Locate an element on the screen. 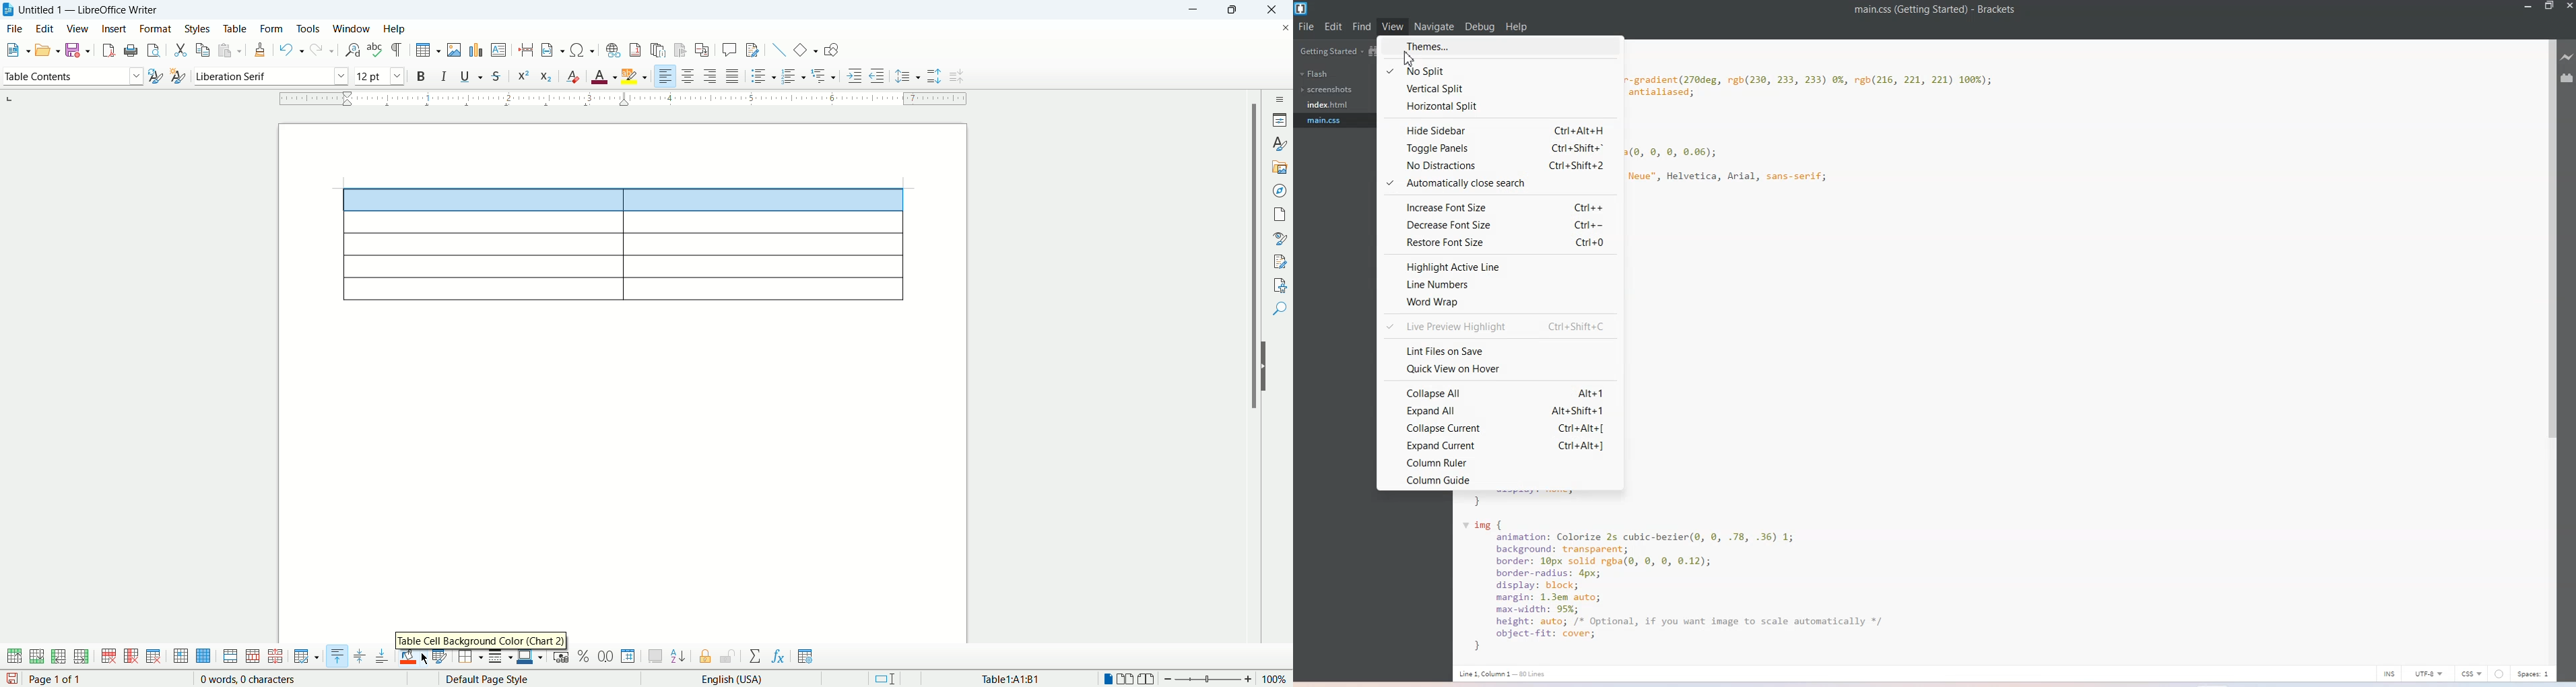 This screenshot has height=700, width=2576. align bottom is located at coordinates (383, 656).